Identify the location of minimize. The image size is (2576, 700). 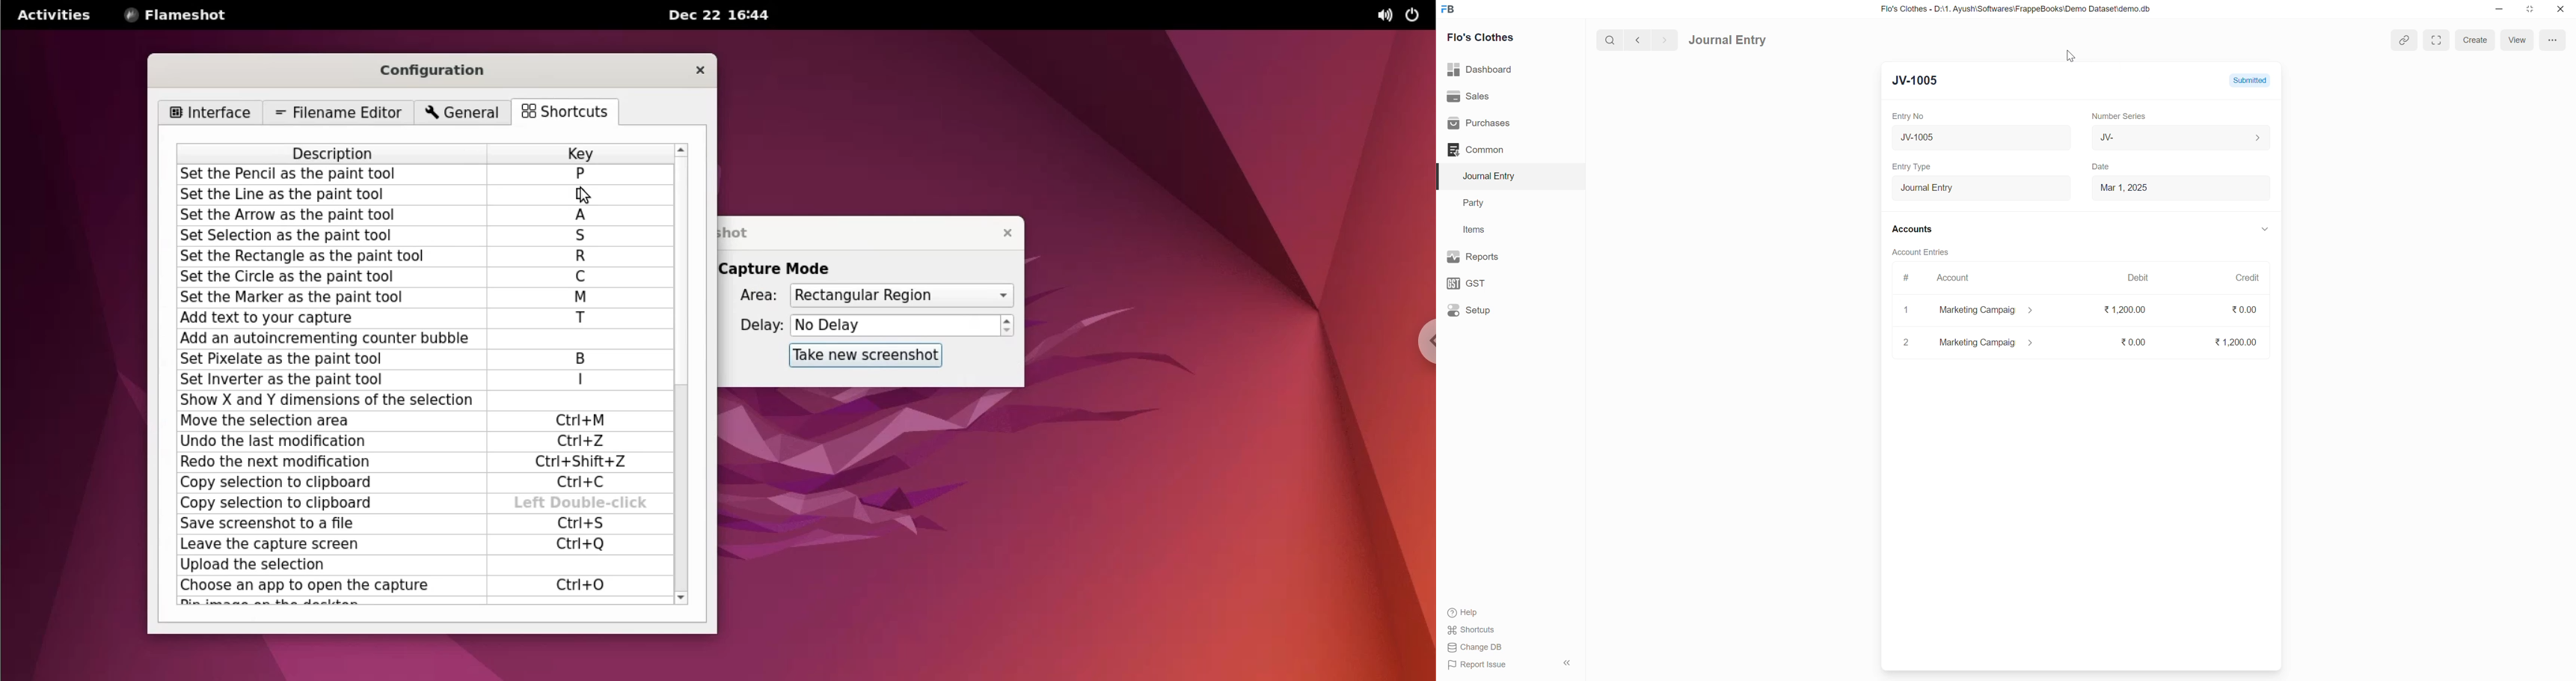
(2500, 10).